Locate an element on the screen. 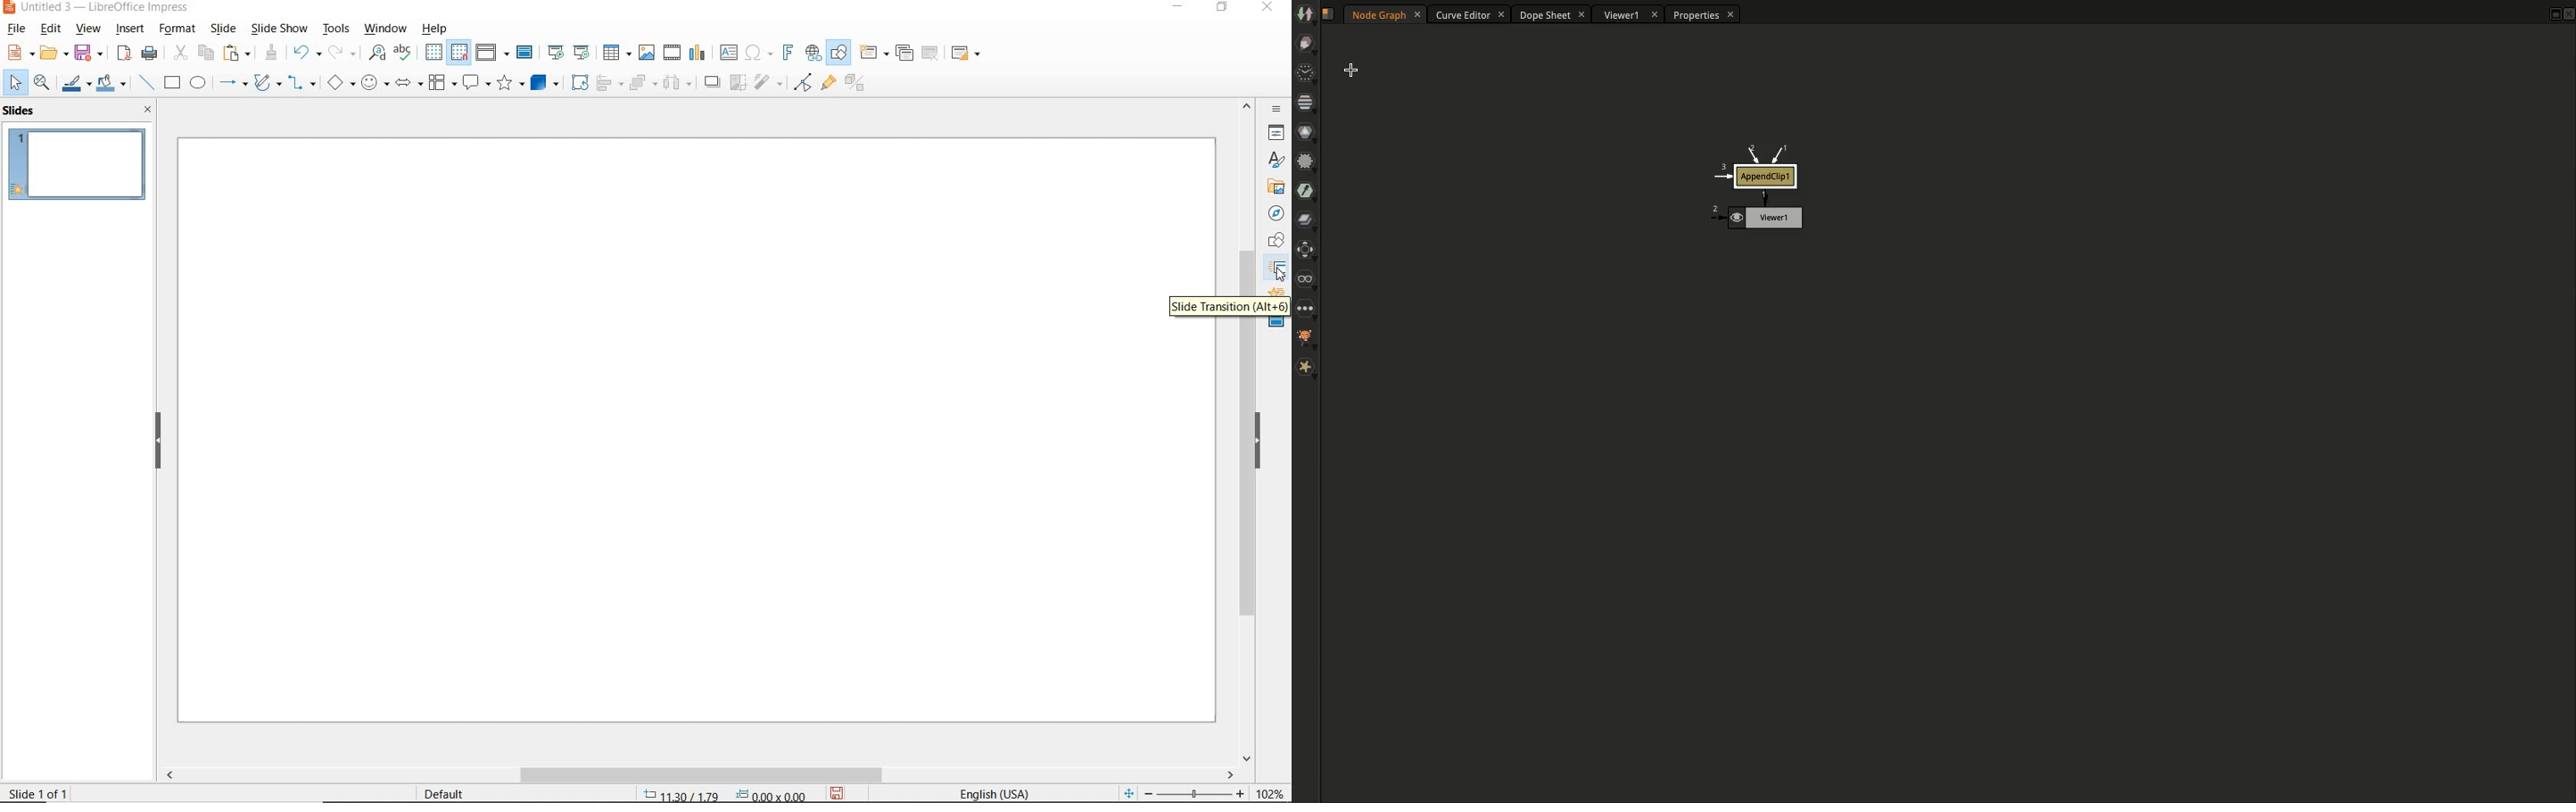 This screenshot has height=812, width=2576. PASTE is located at coordinates (235, 54).